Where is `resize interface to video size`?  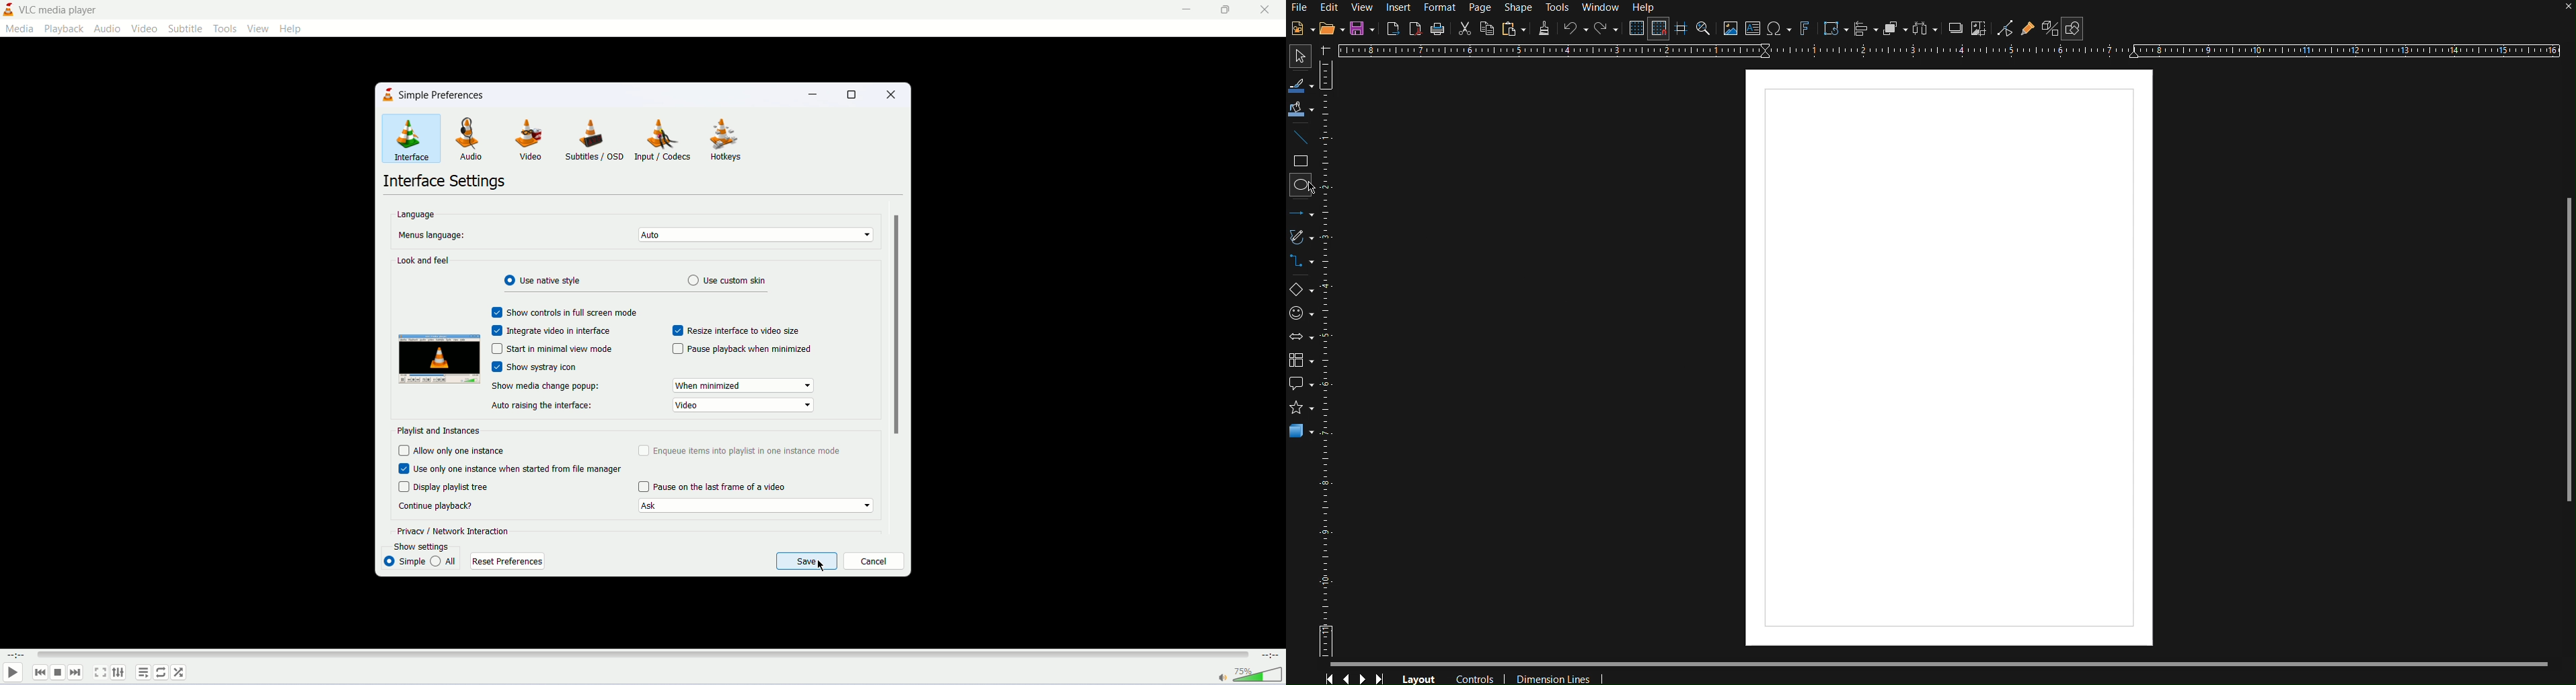 resize interface to video size is located at coordinates (736, 330).